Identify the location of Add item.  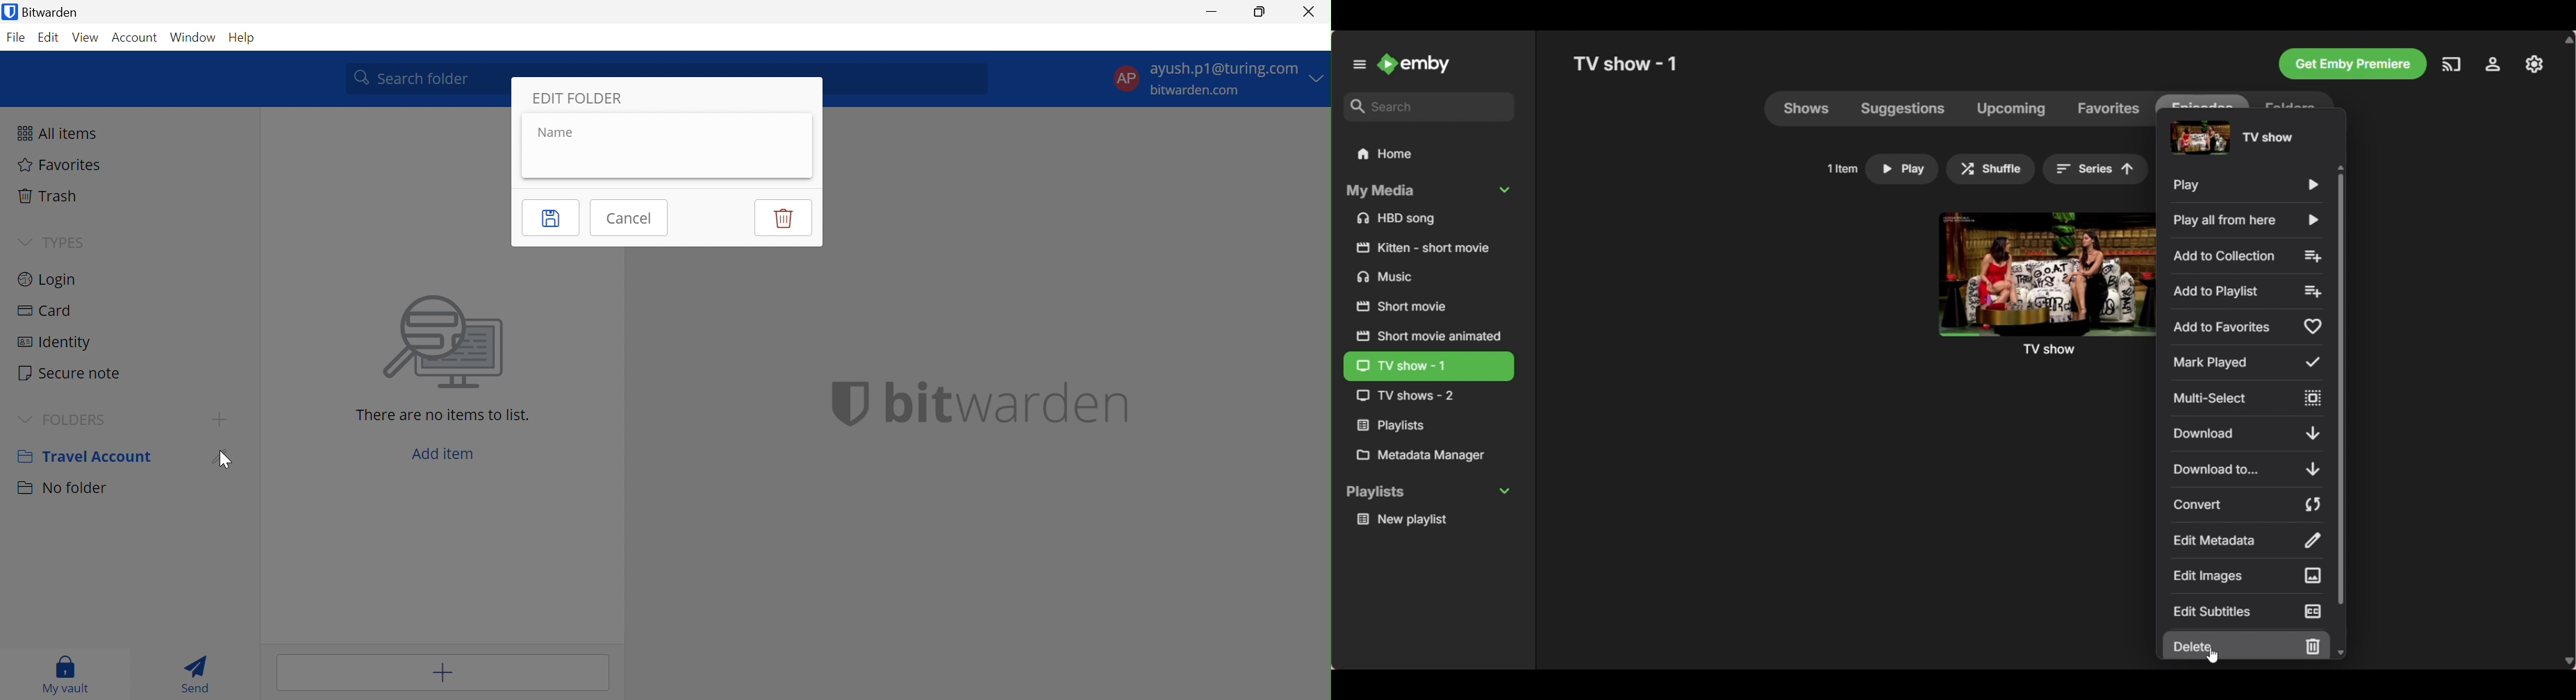
(441, 672).